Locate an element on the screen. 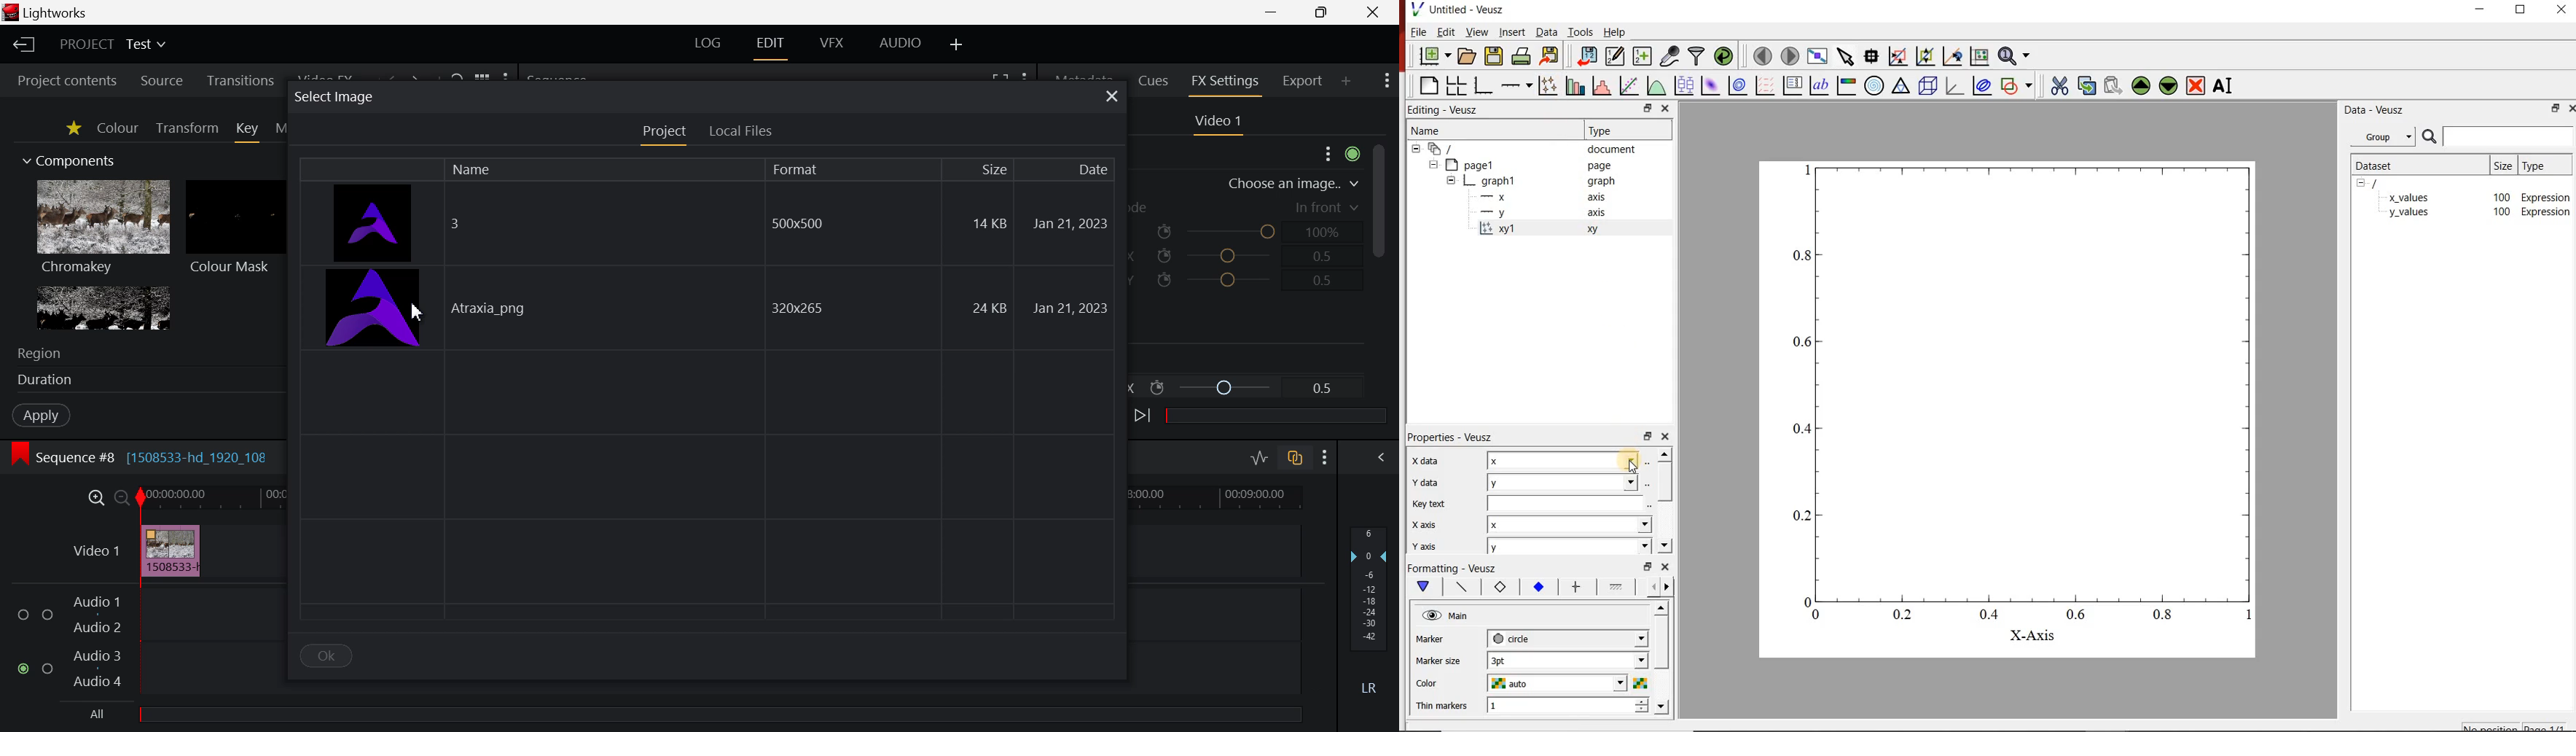  100% is located at coordinates (1323, 230).